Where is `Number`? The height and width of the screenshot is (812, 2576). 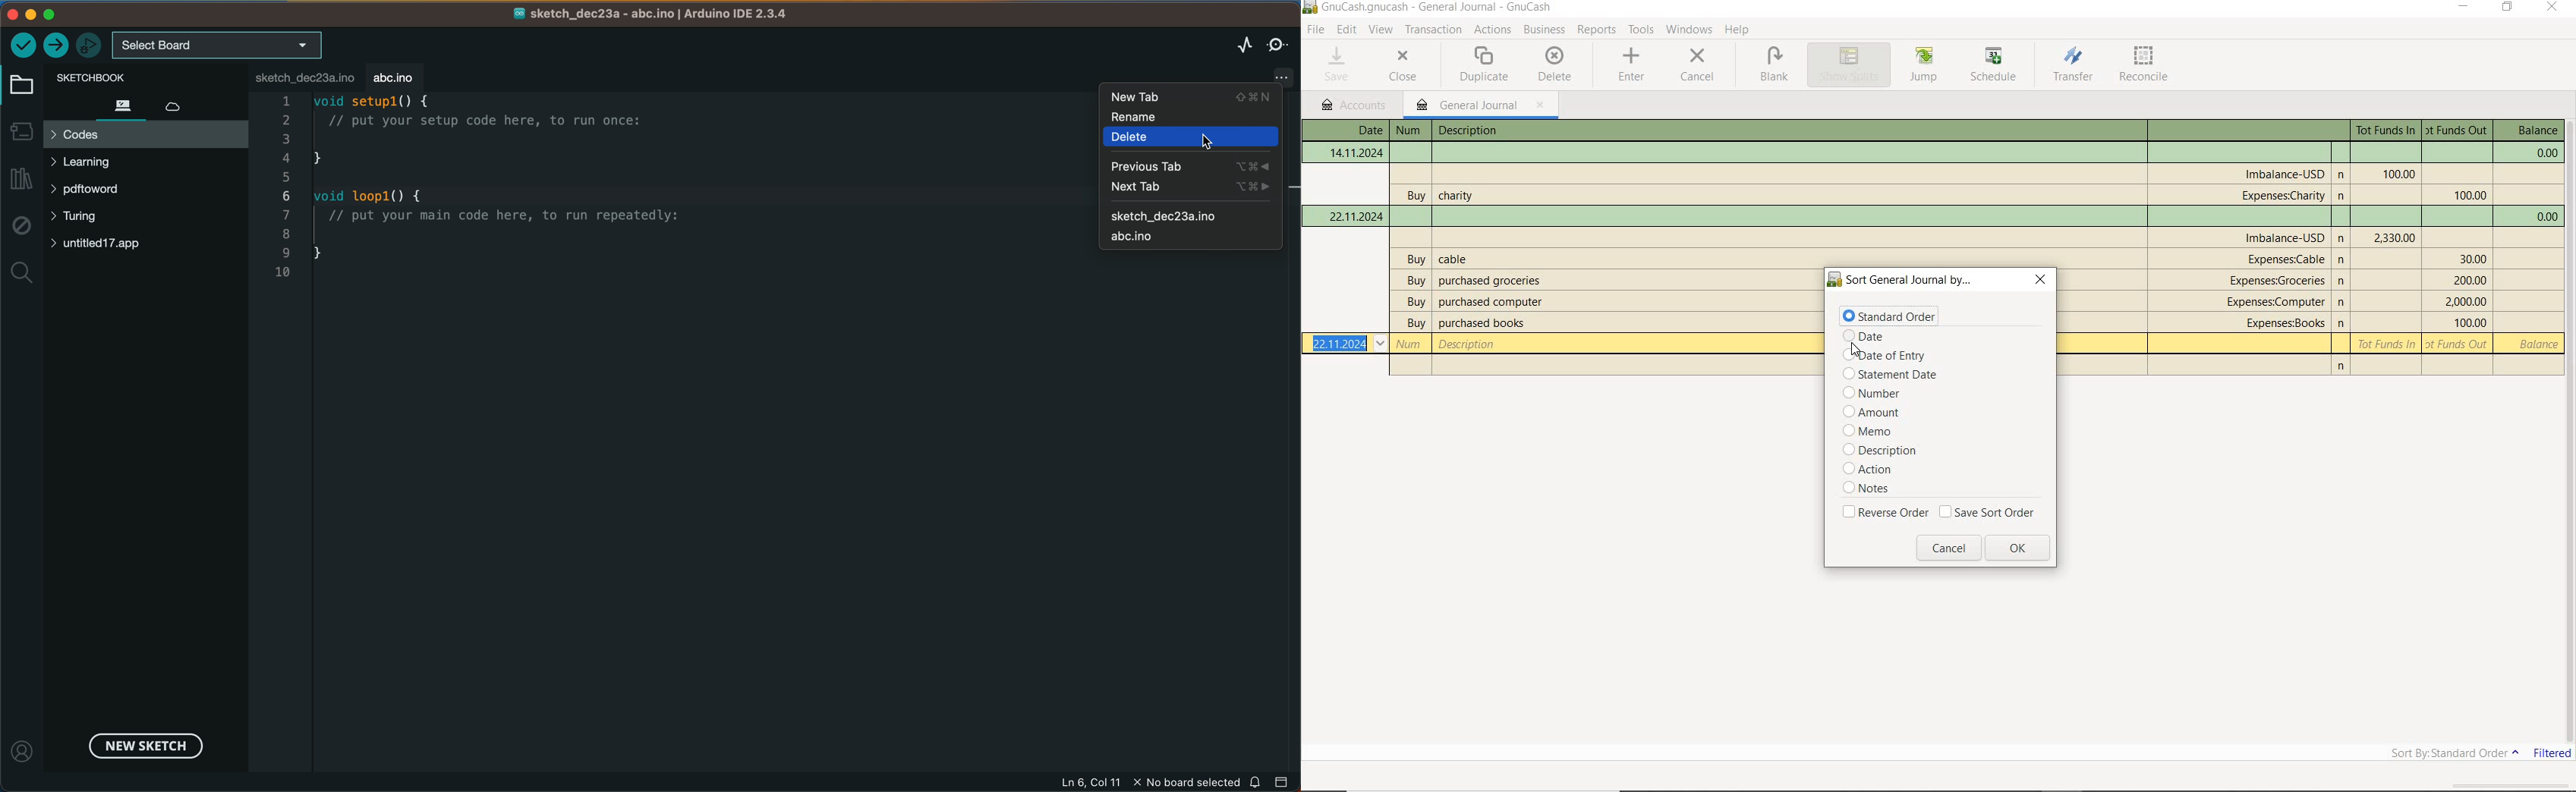 Number is located at coordinates (1408, 130).